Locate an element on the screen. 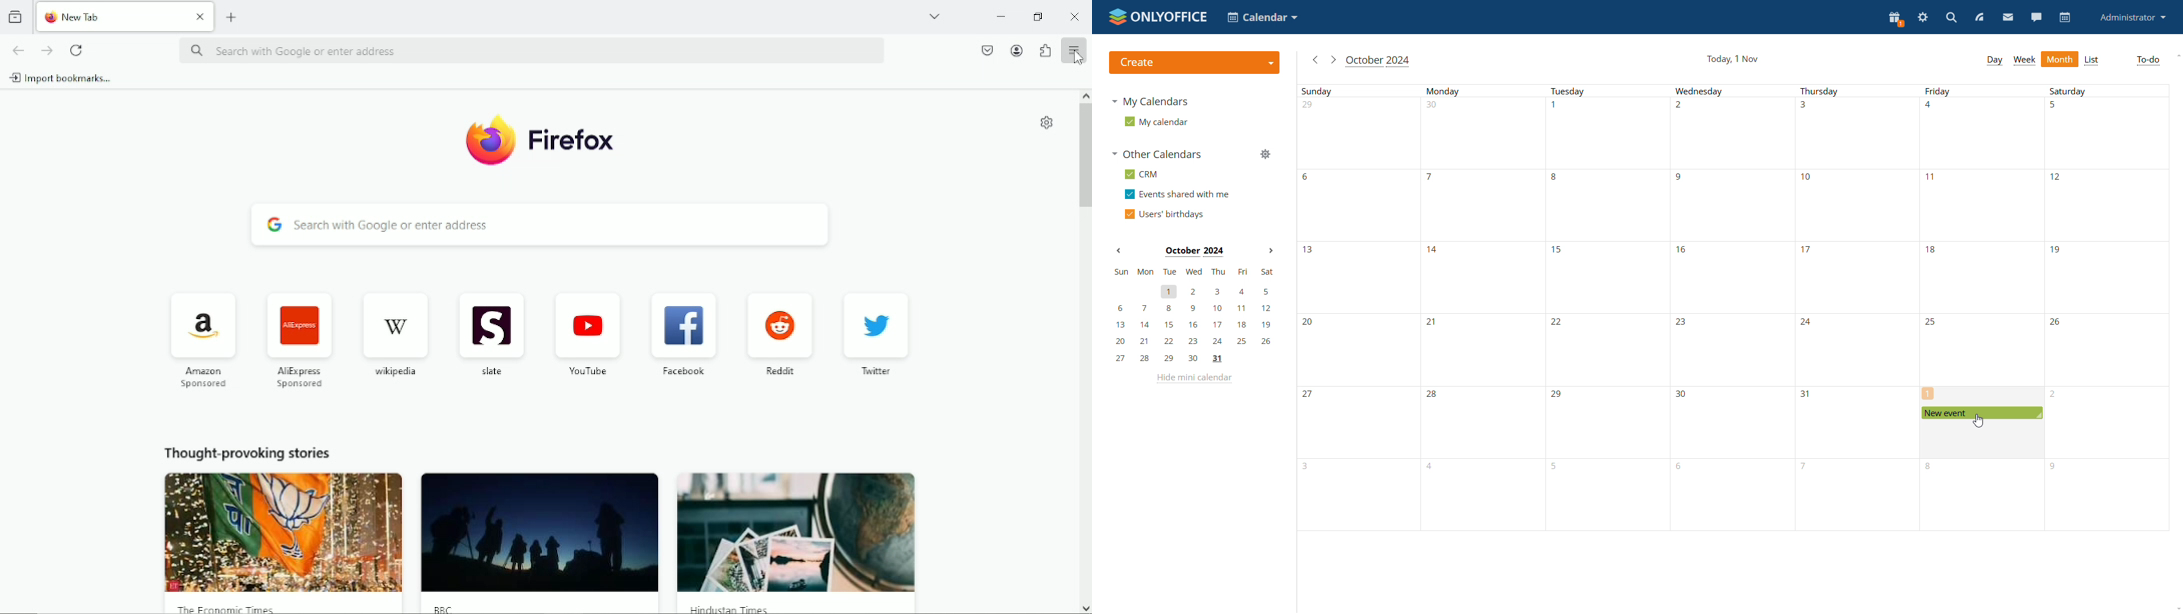 The height and width of the screenshot is (616, 2184). Monday is located at coordinates (1486, 309).